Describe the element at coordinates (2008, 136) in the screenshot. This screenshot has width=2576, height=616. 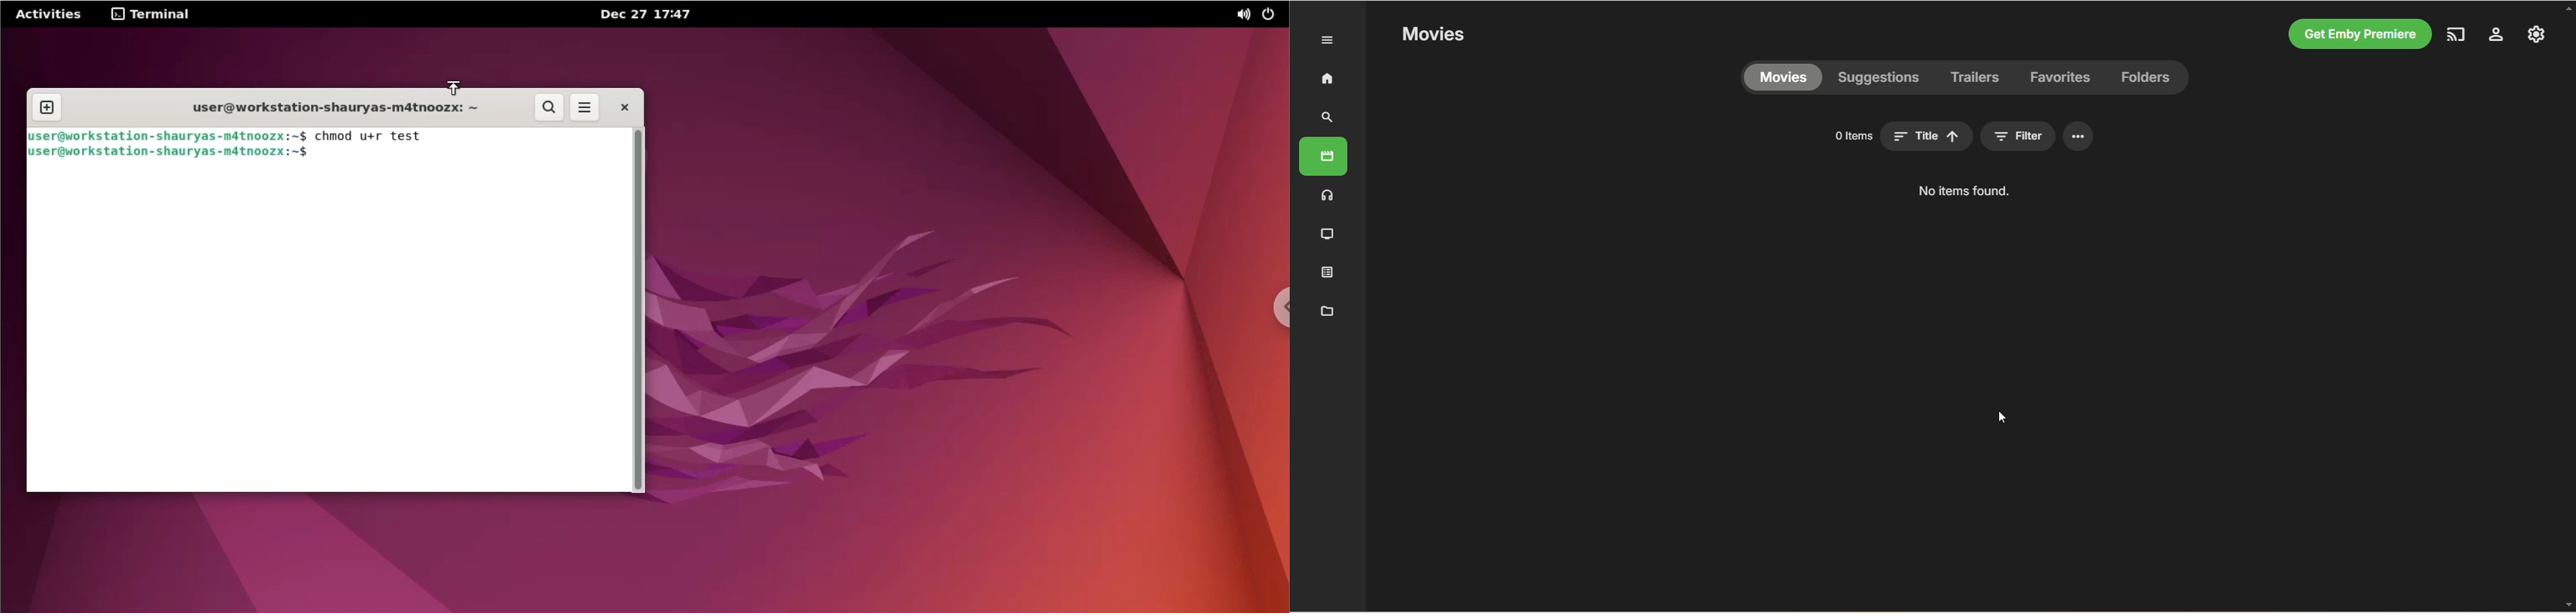
I see `title` at that location.